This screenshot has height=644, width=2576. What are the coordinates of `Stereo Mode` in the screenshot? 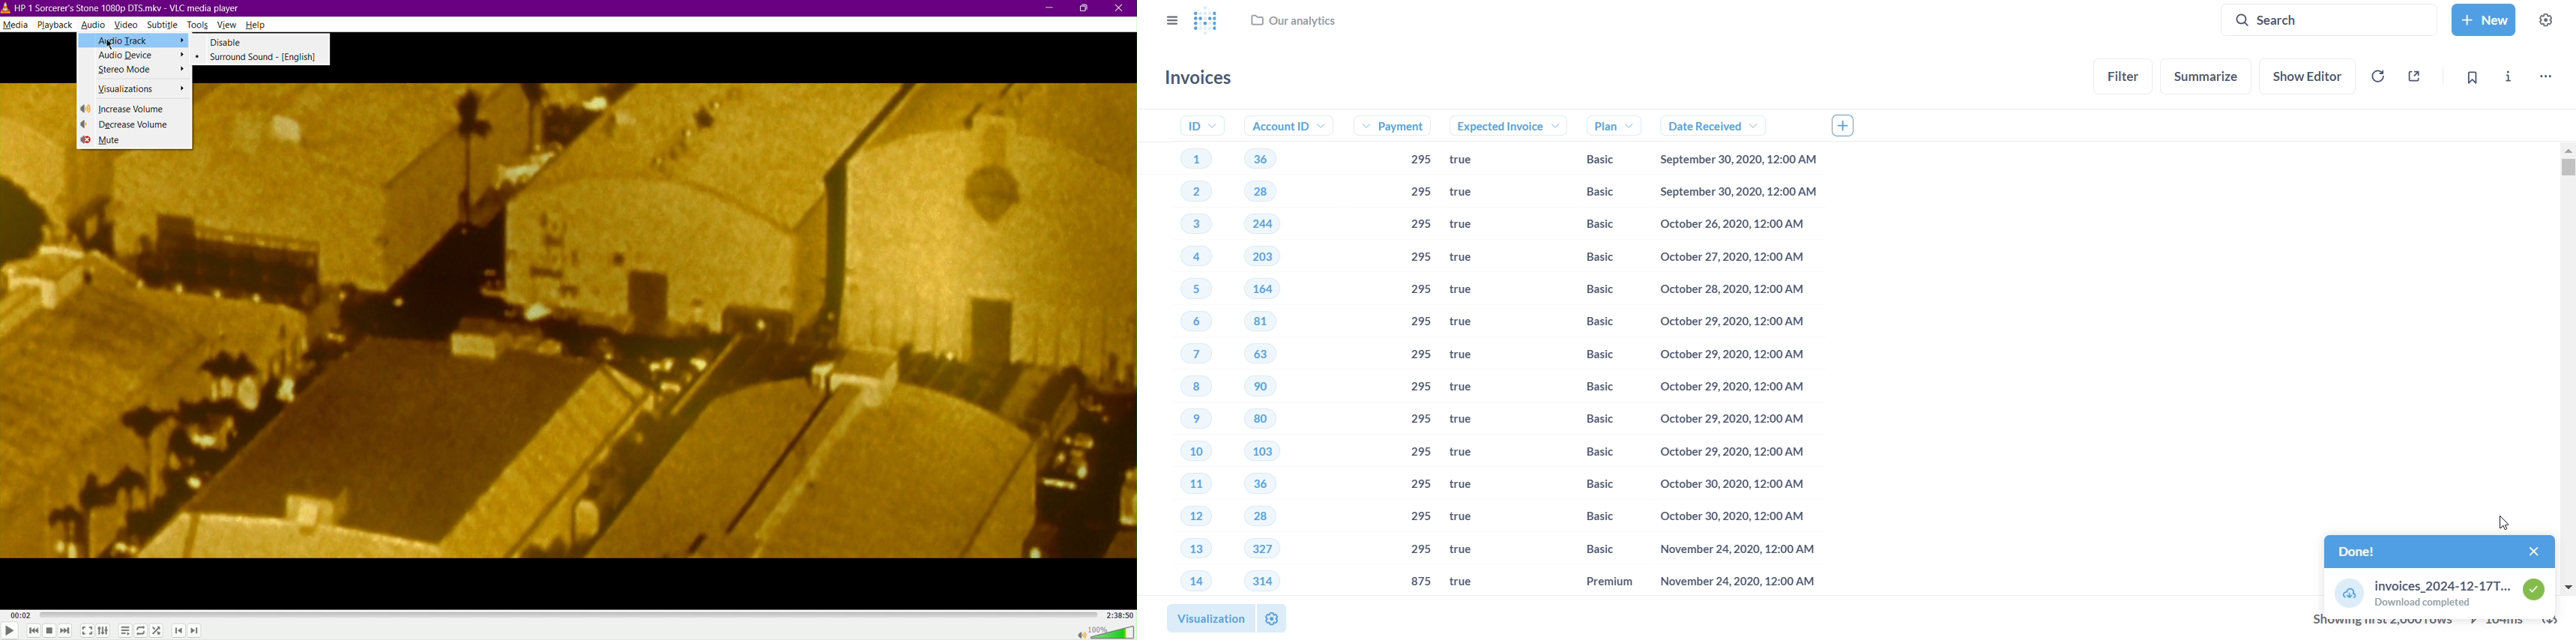 It's located at (134, 72).